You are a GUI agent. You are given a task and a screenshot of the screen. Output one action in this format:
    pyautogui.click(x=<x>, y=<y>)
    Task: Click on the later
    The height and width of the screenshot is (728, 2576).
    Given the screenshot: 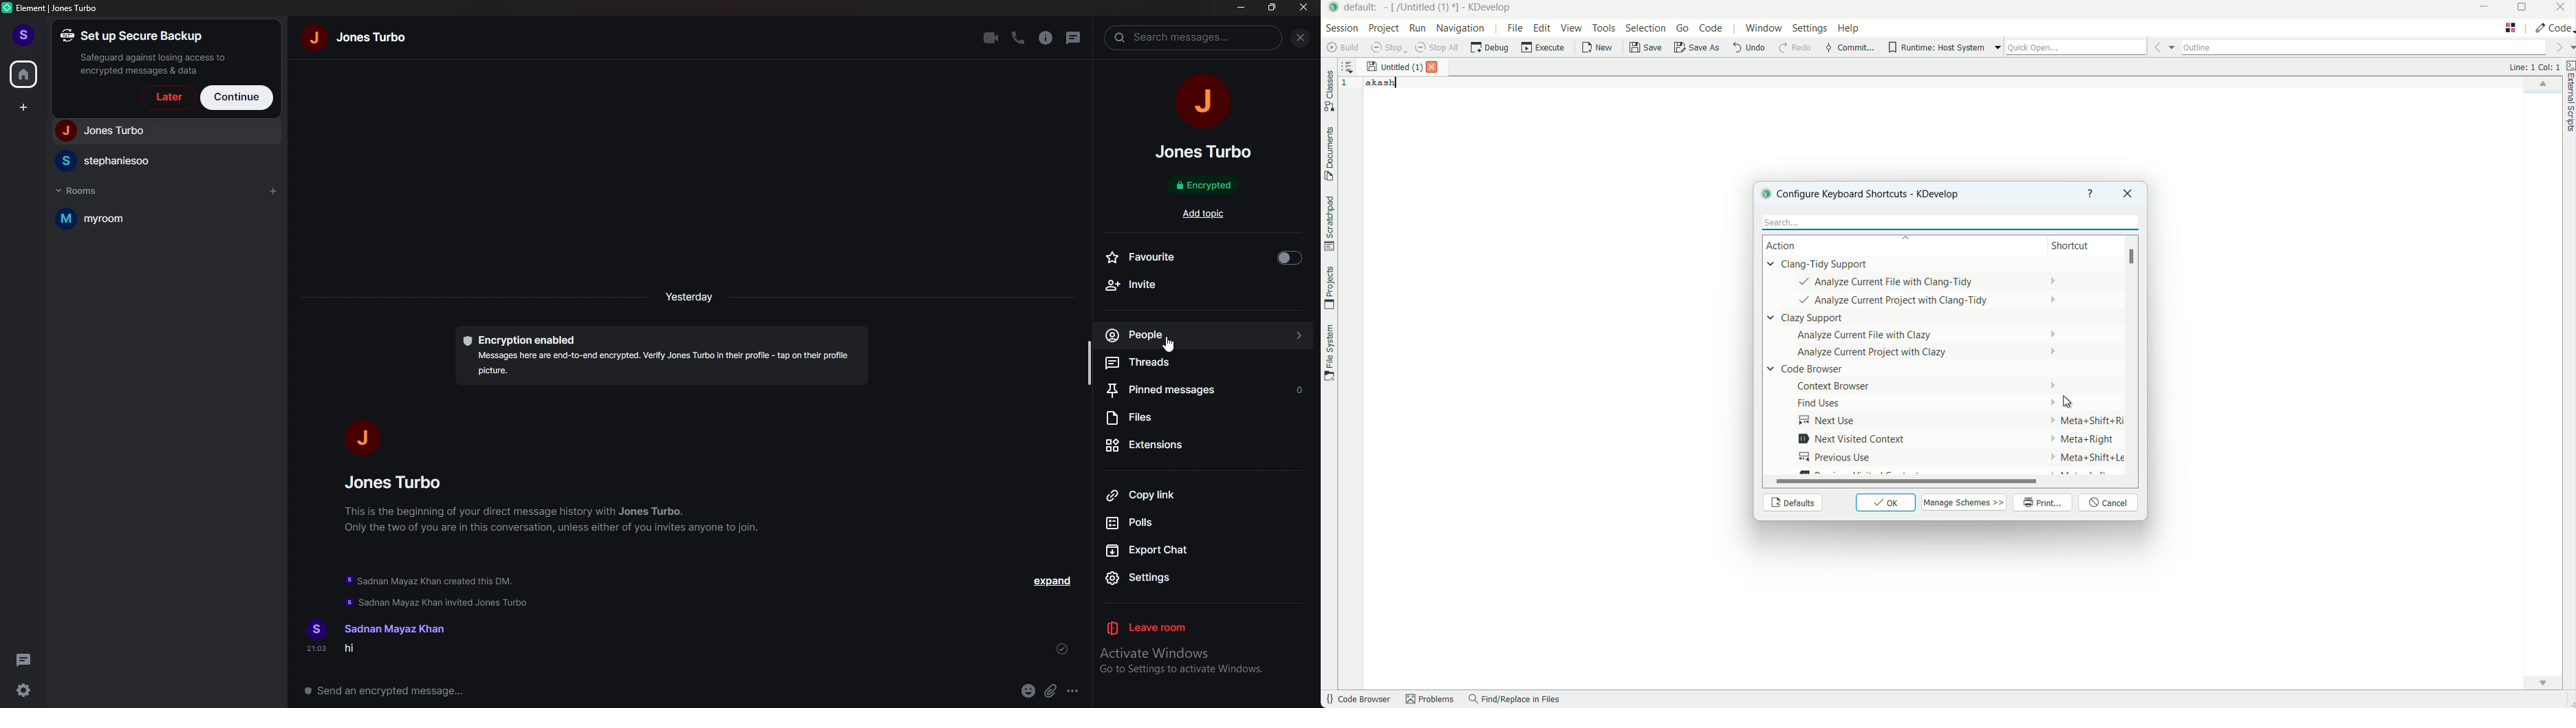 What is the action you would take?
    pyautogui.click(x=166, y=98)
    